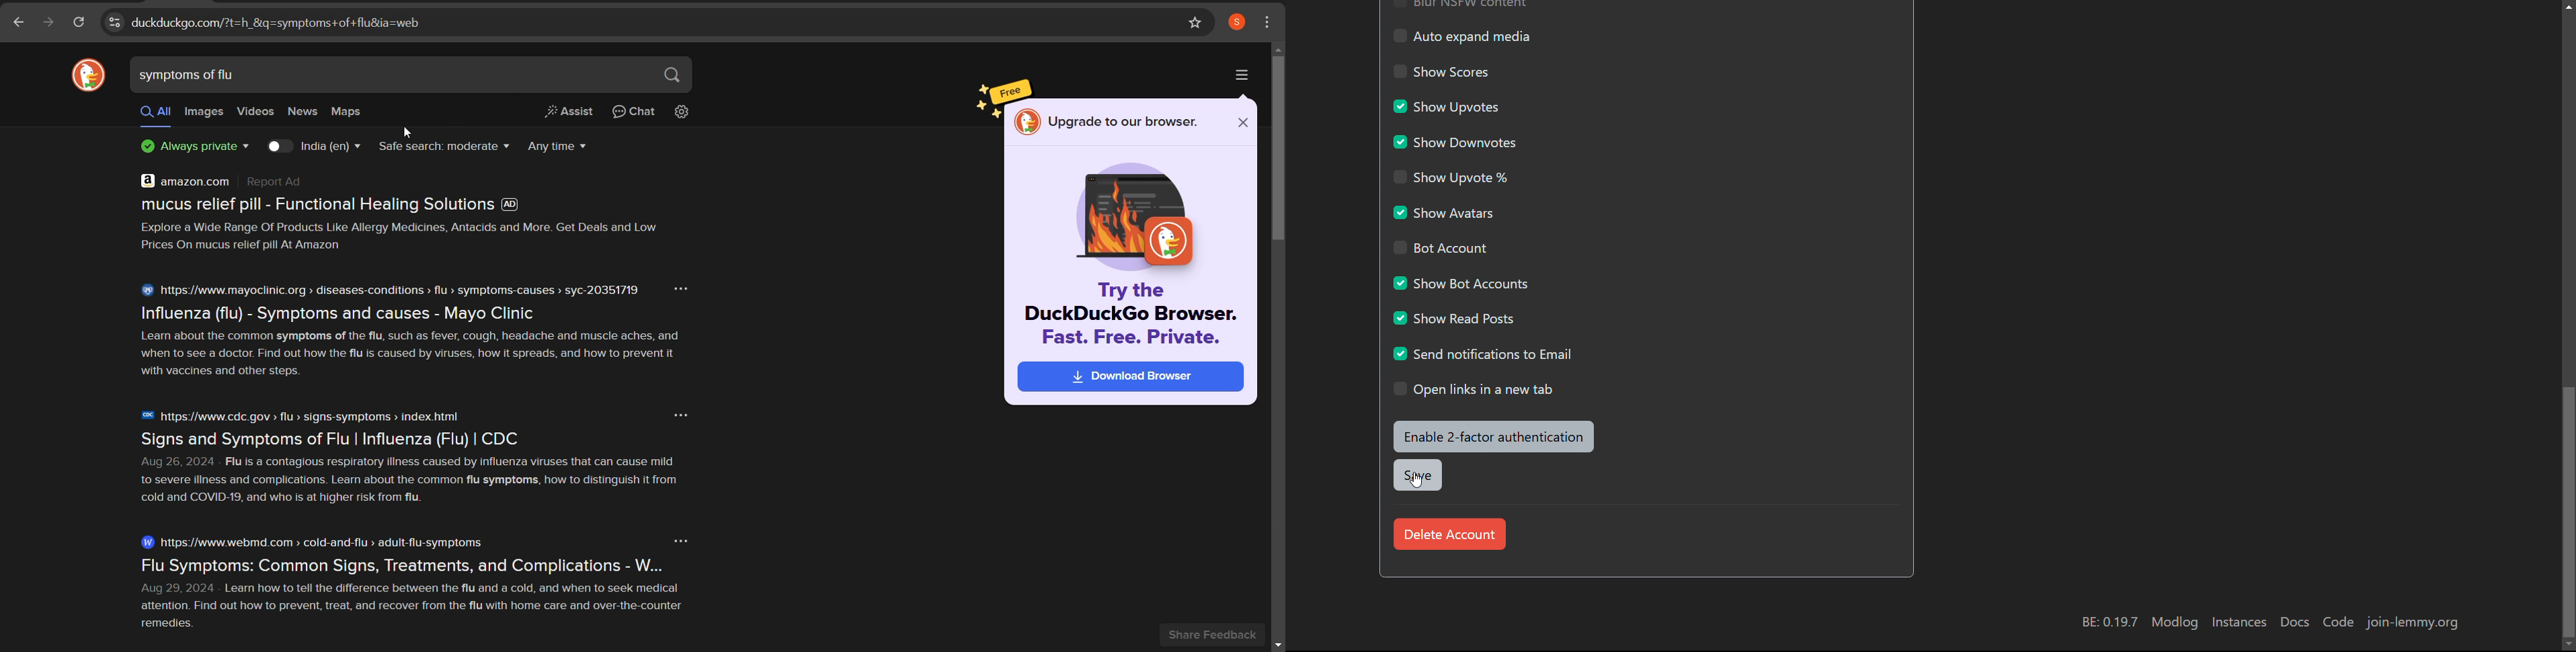 The height and width of the screenshot is (672, 2576). I want to click on more option, so click(677, 416).